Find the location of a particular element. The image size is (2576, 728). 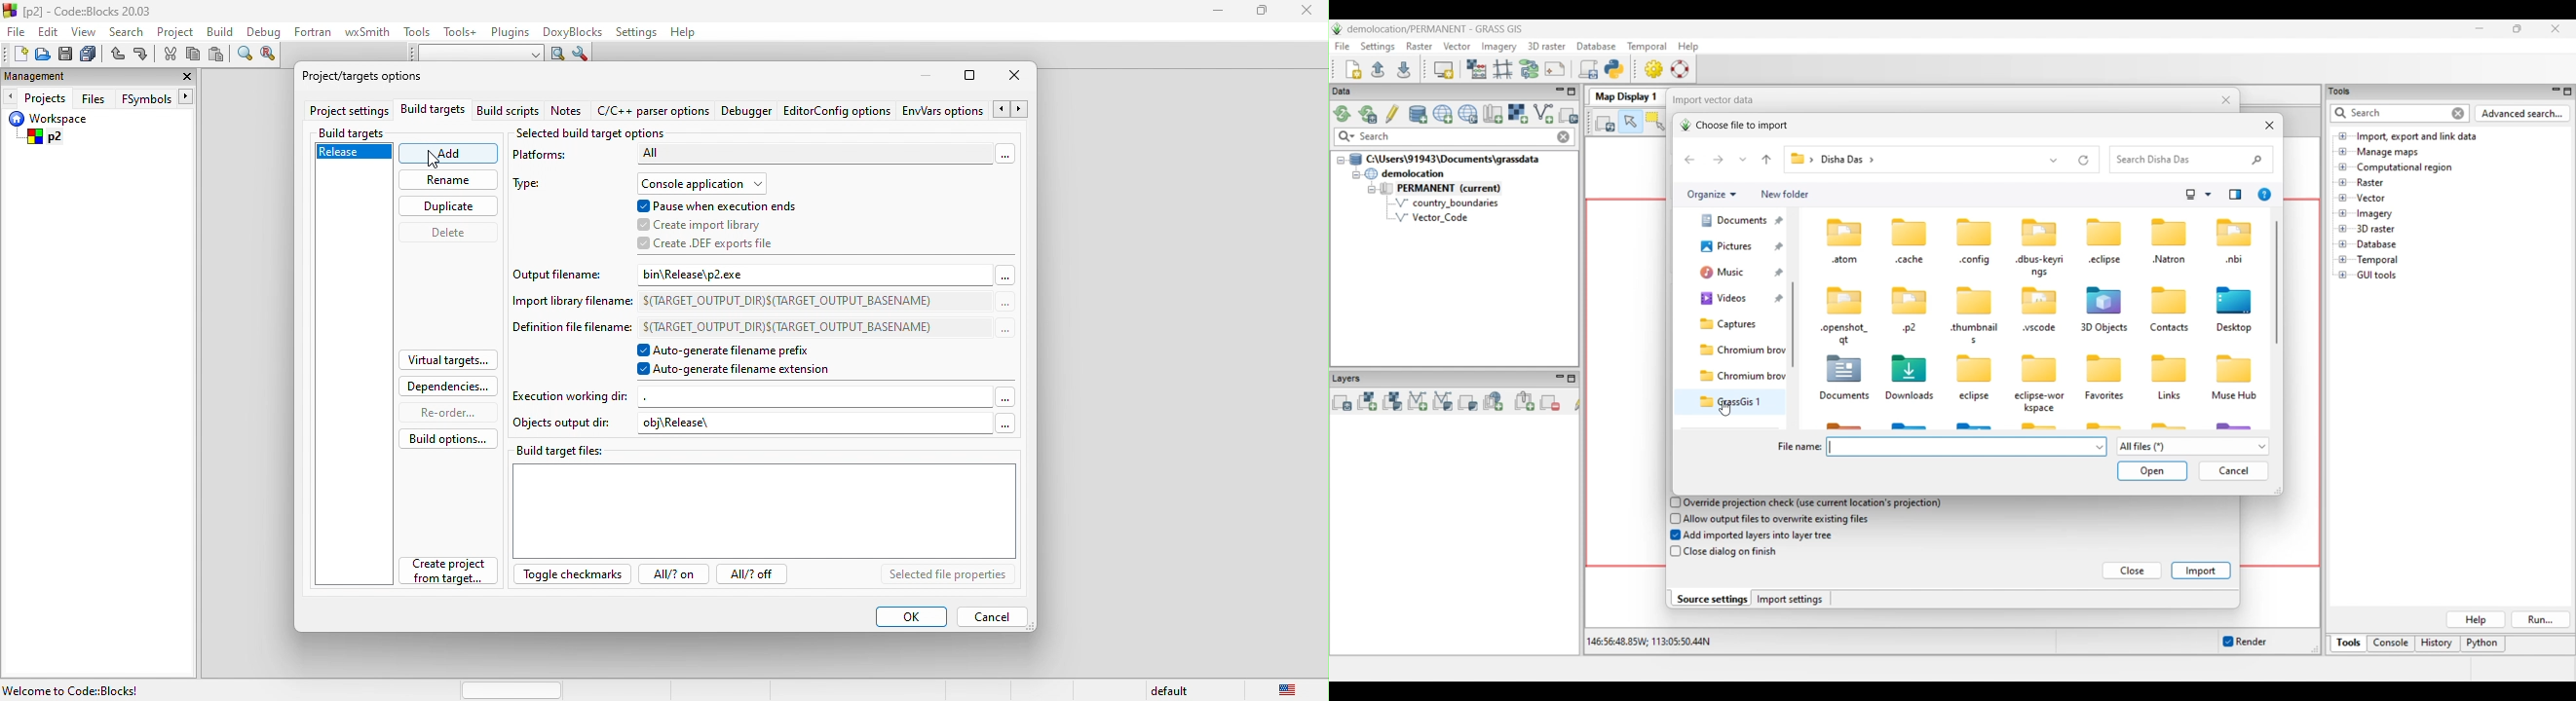

rename is located at coordinates (448, 182).